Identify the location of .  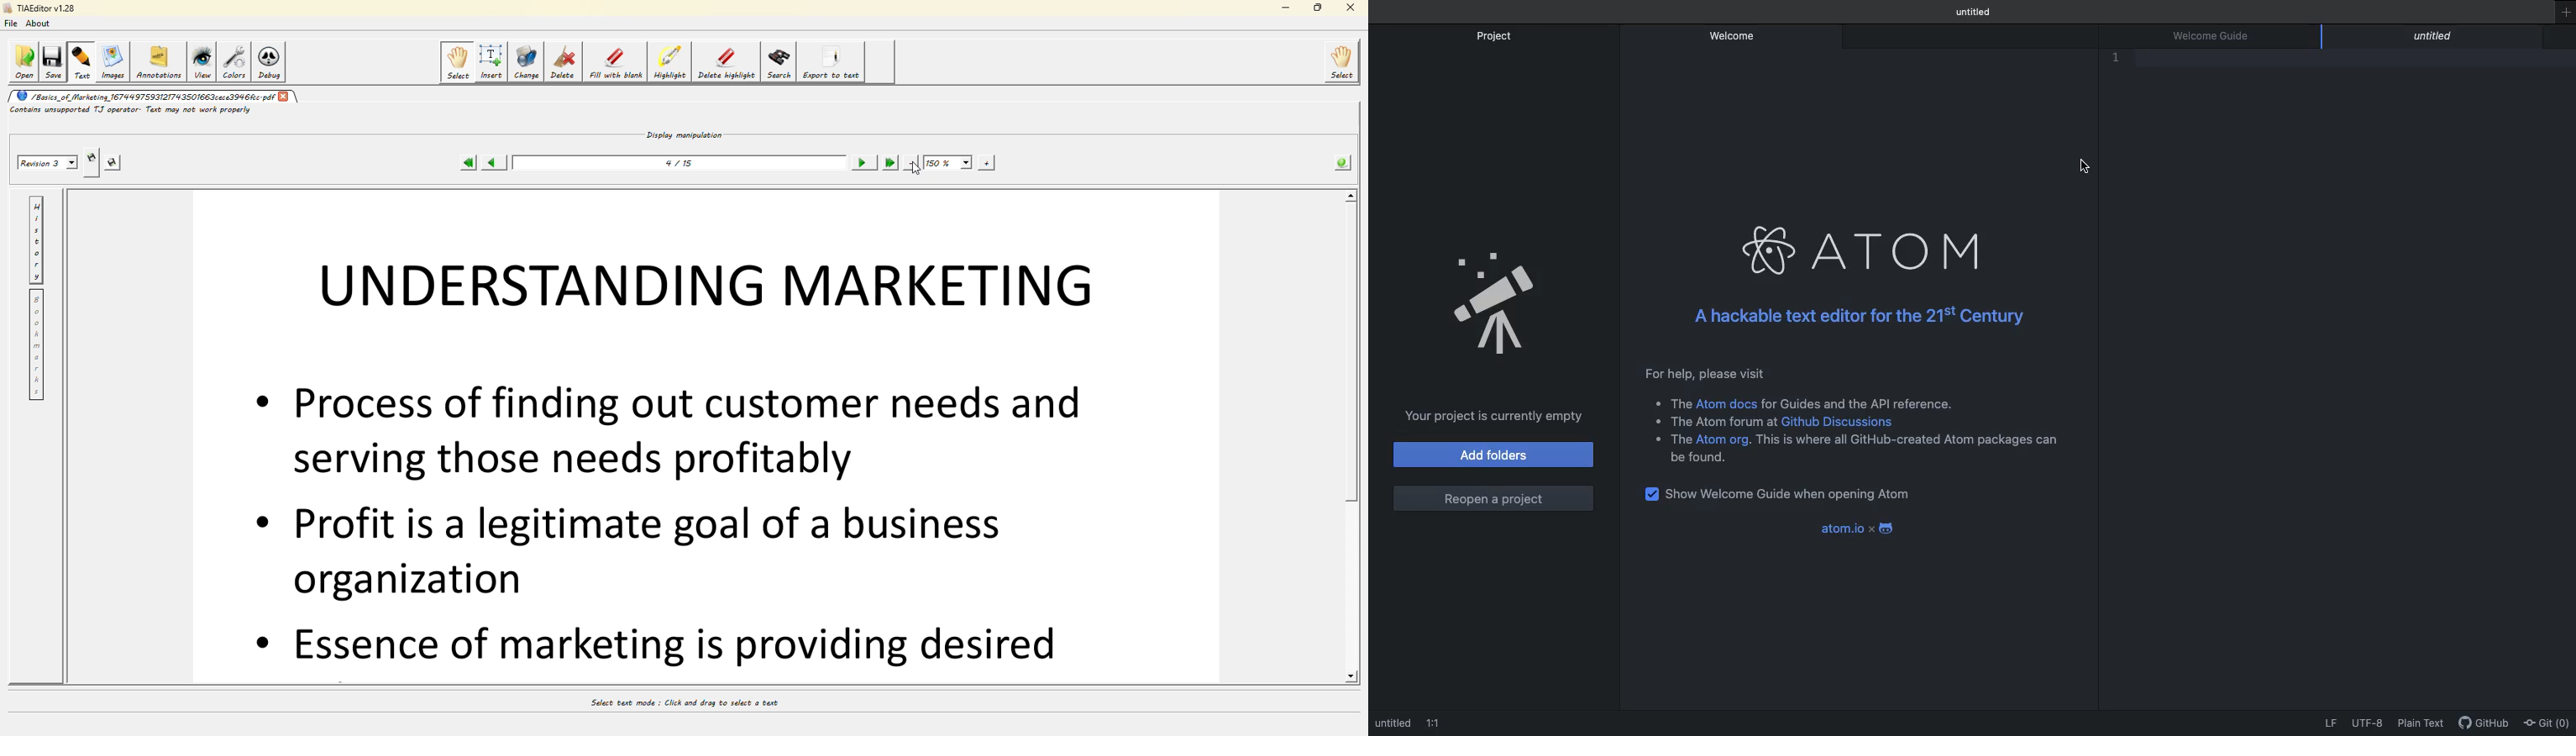
(617, 63).